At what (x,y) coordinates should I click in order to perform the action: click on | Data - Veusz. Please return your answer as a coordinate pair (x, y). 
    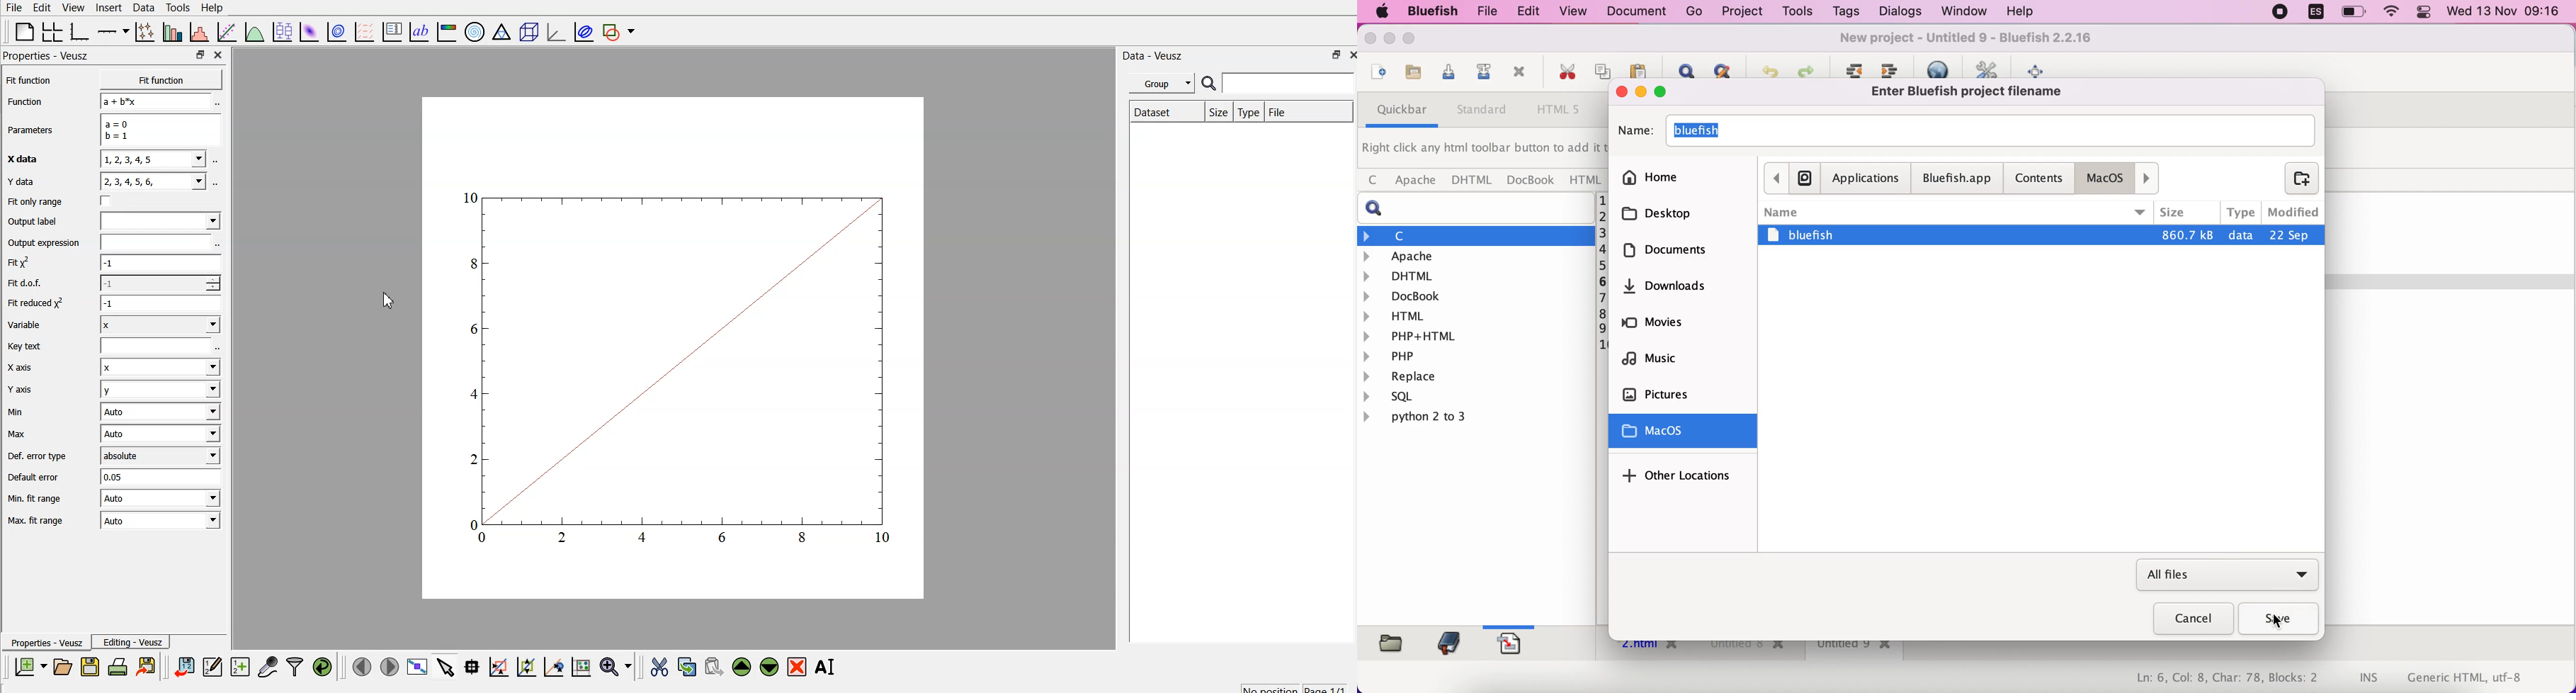
    Looking at the image, I should click on (1151, 55).